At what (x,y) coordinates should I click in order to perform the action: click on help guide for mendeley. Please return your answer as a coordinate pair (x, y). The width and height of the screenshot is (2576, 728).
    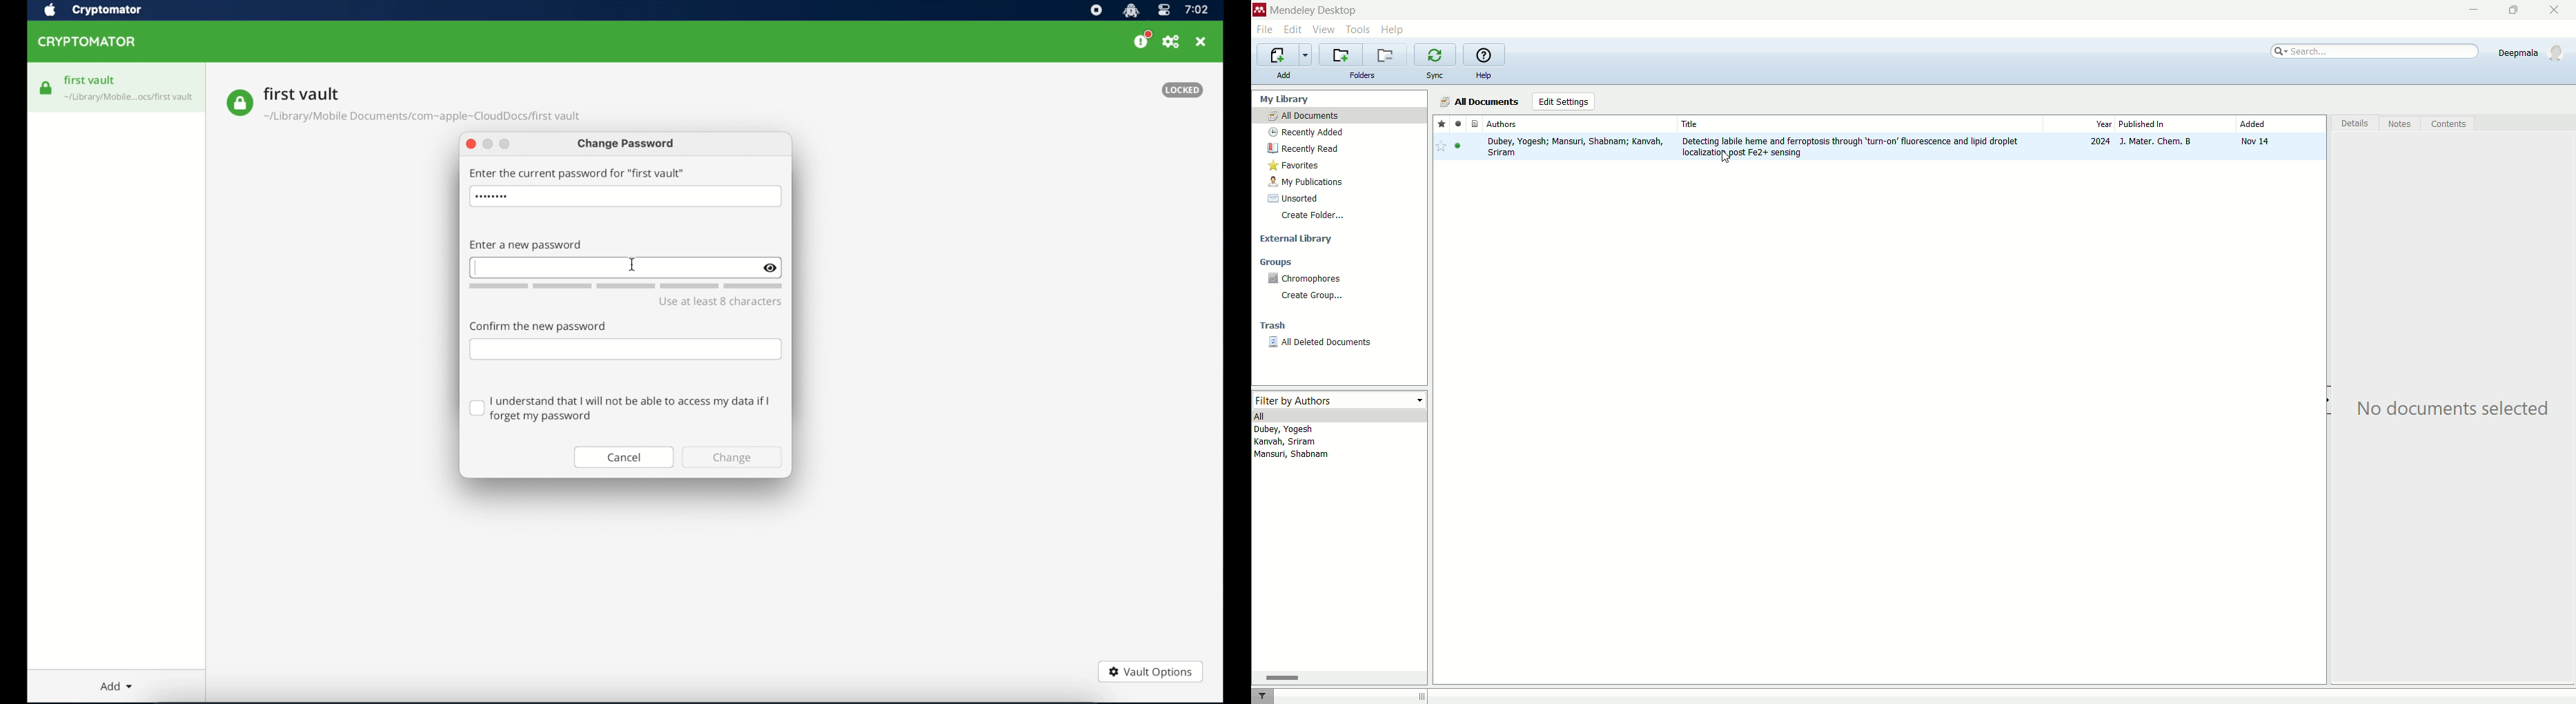
    Looking at the image, I should click on (1483, 55).